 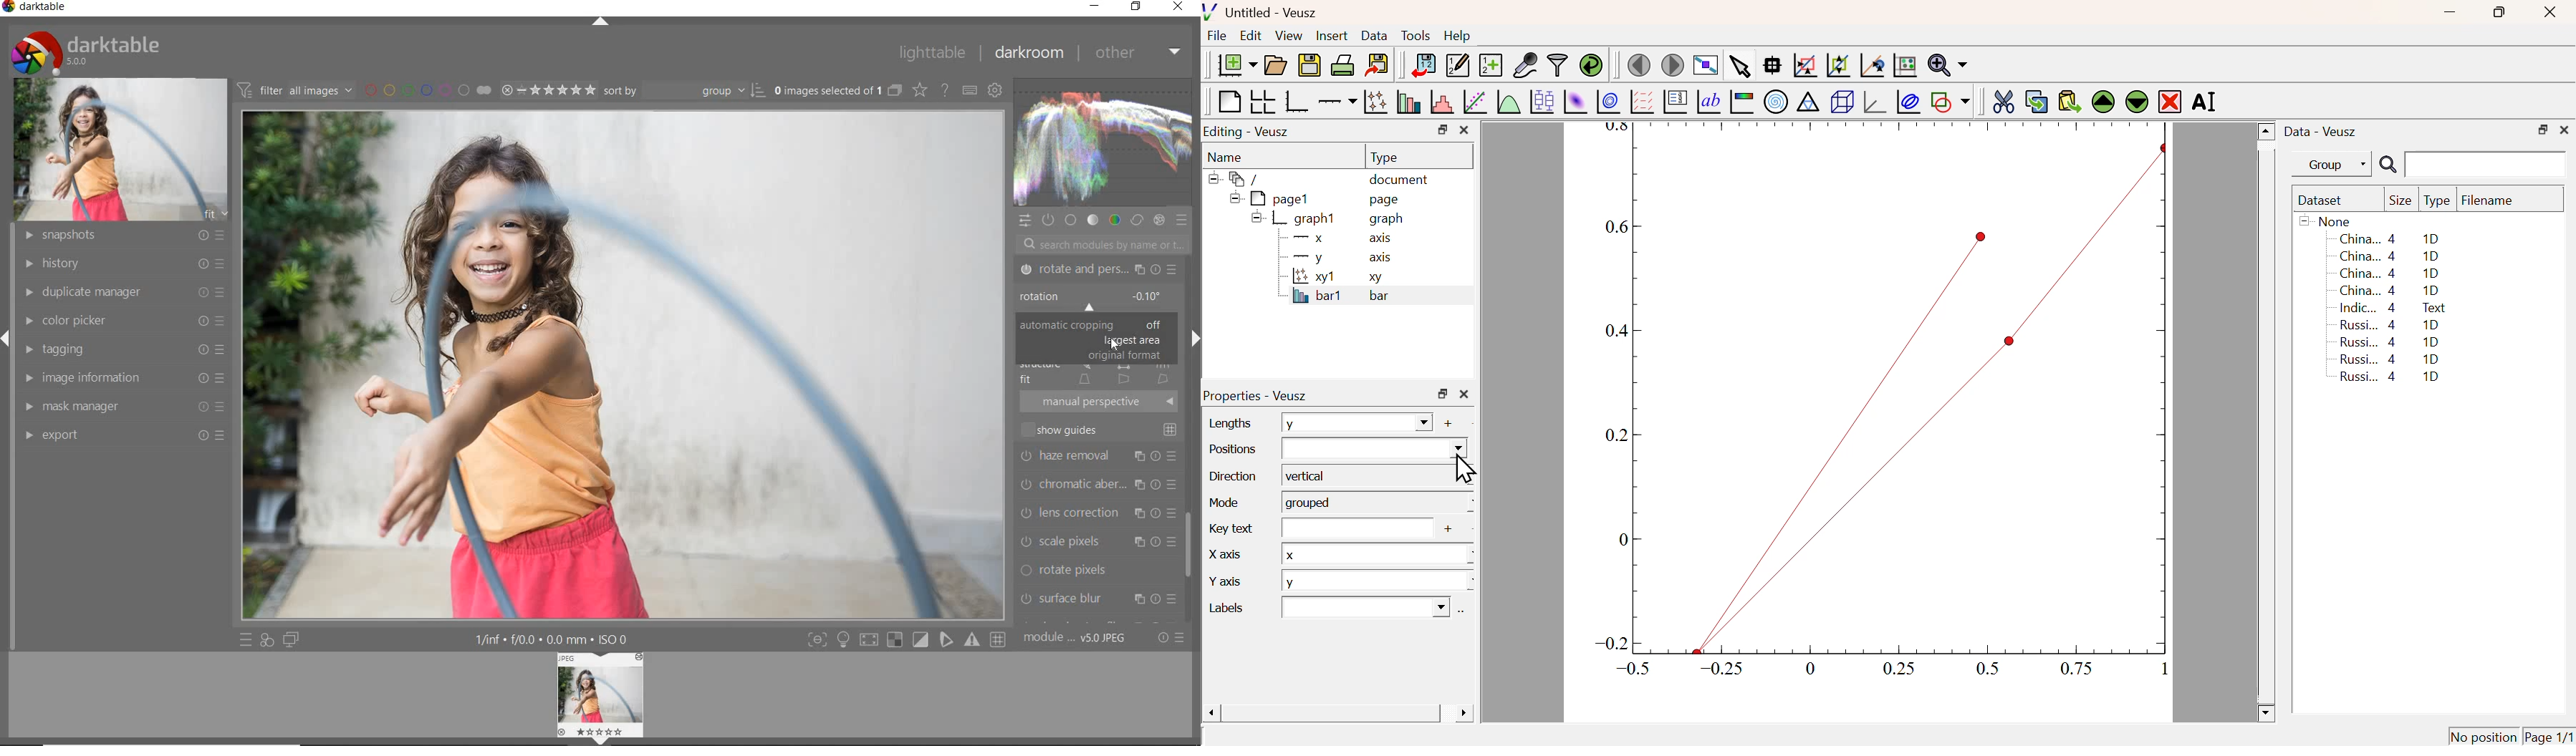 I want to click on ROTATE & PERSPECTIVE, so click(x=1097, y=270).